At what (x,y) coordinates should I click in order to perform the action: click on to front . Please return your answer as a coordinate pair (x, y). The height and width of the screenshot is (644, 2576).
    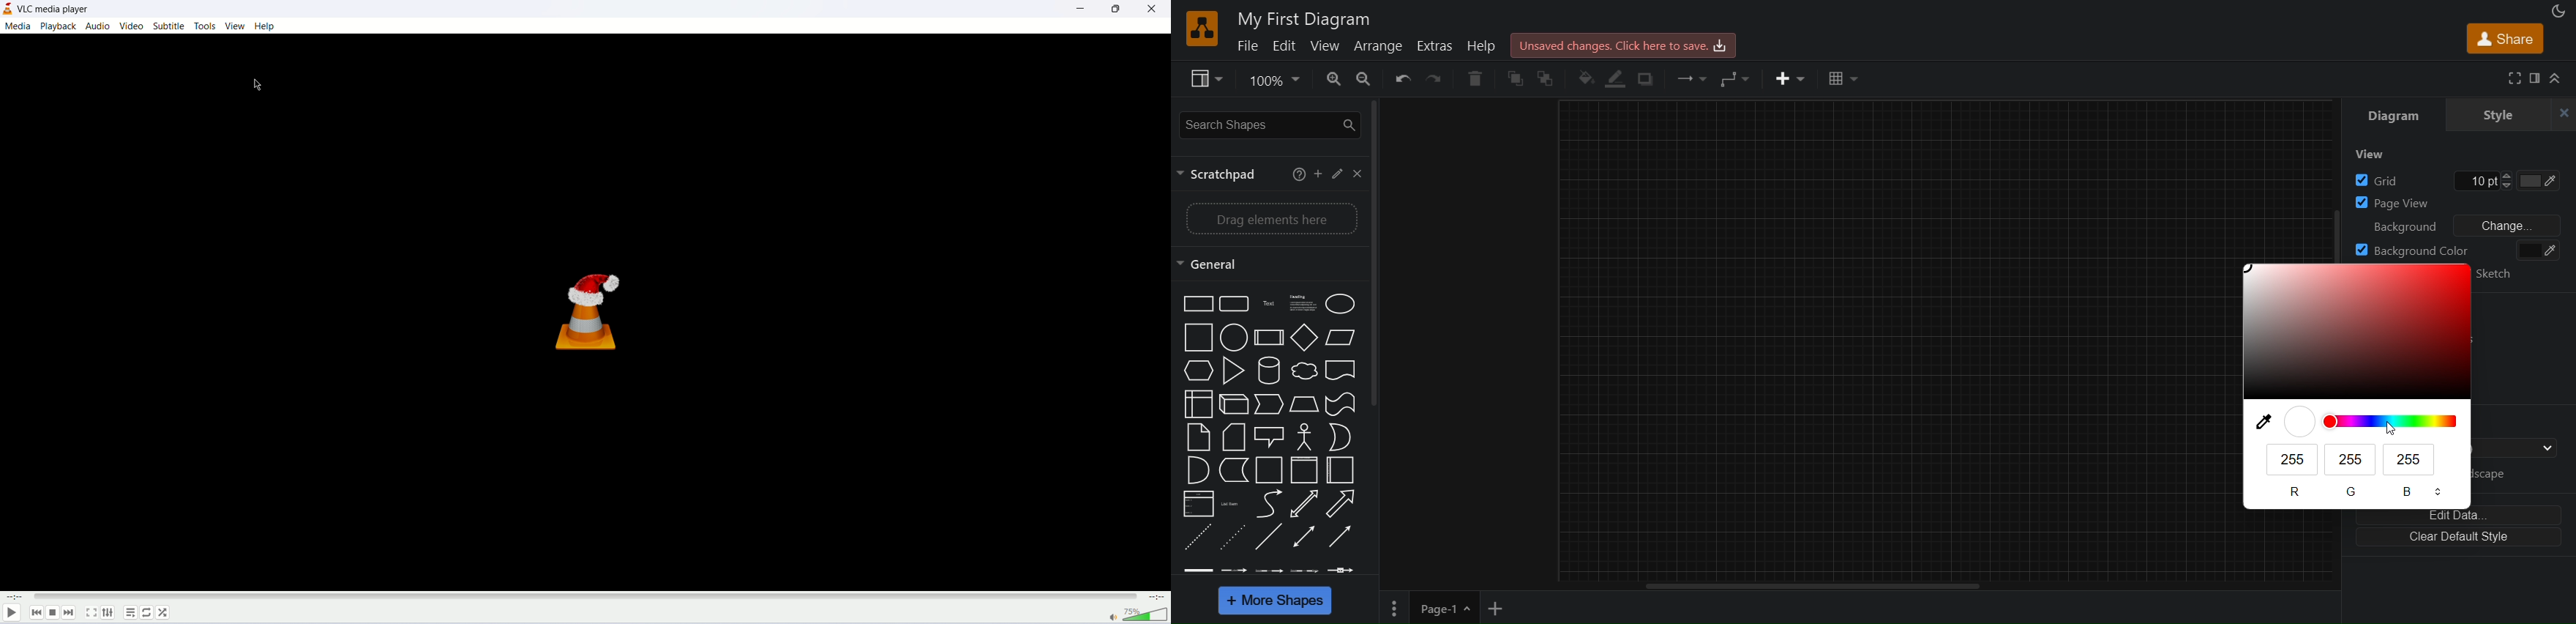
    Looking at the image, I should click on (1516, 78).